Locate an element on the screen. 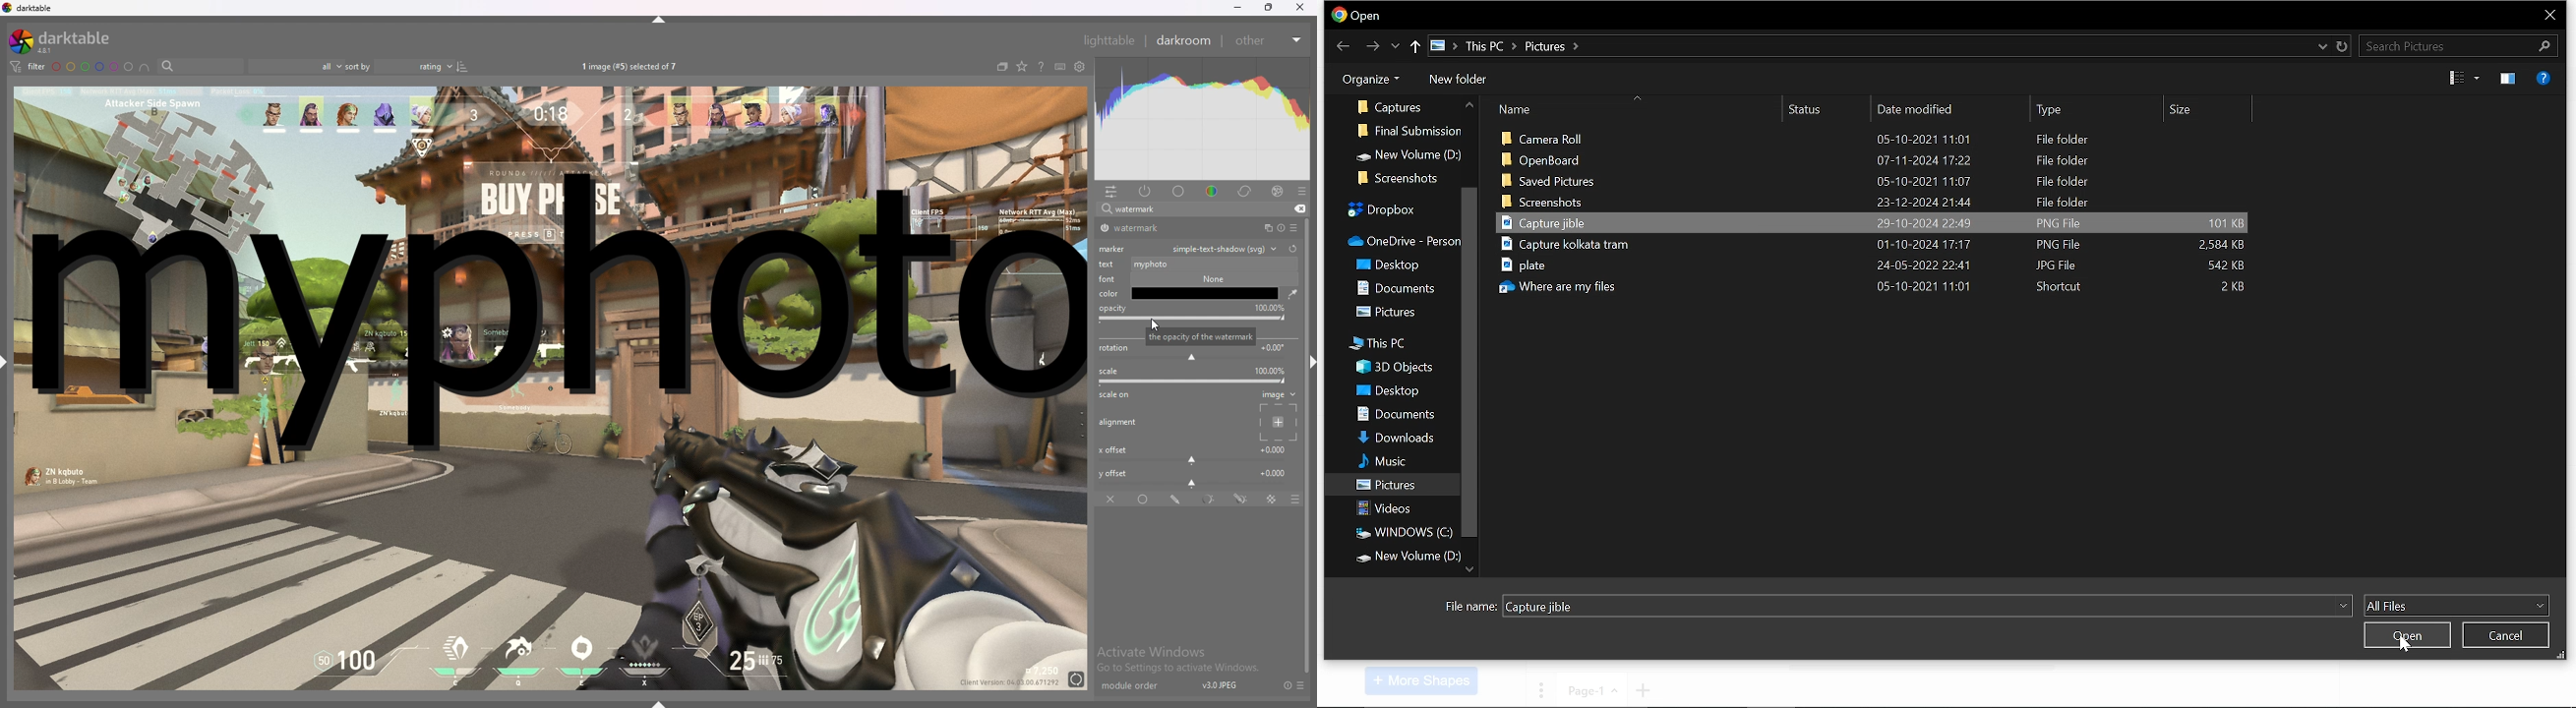  folders is located at coordinates (1380, 343).